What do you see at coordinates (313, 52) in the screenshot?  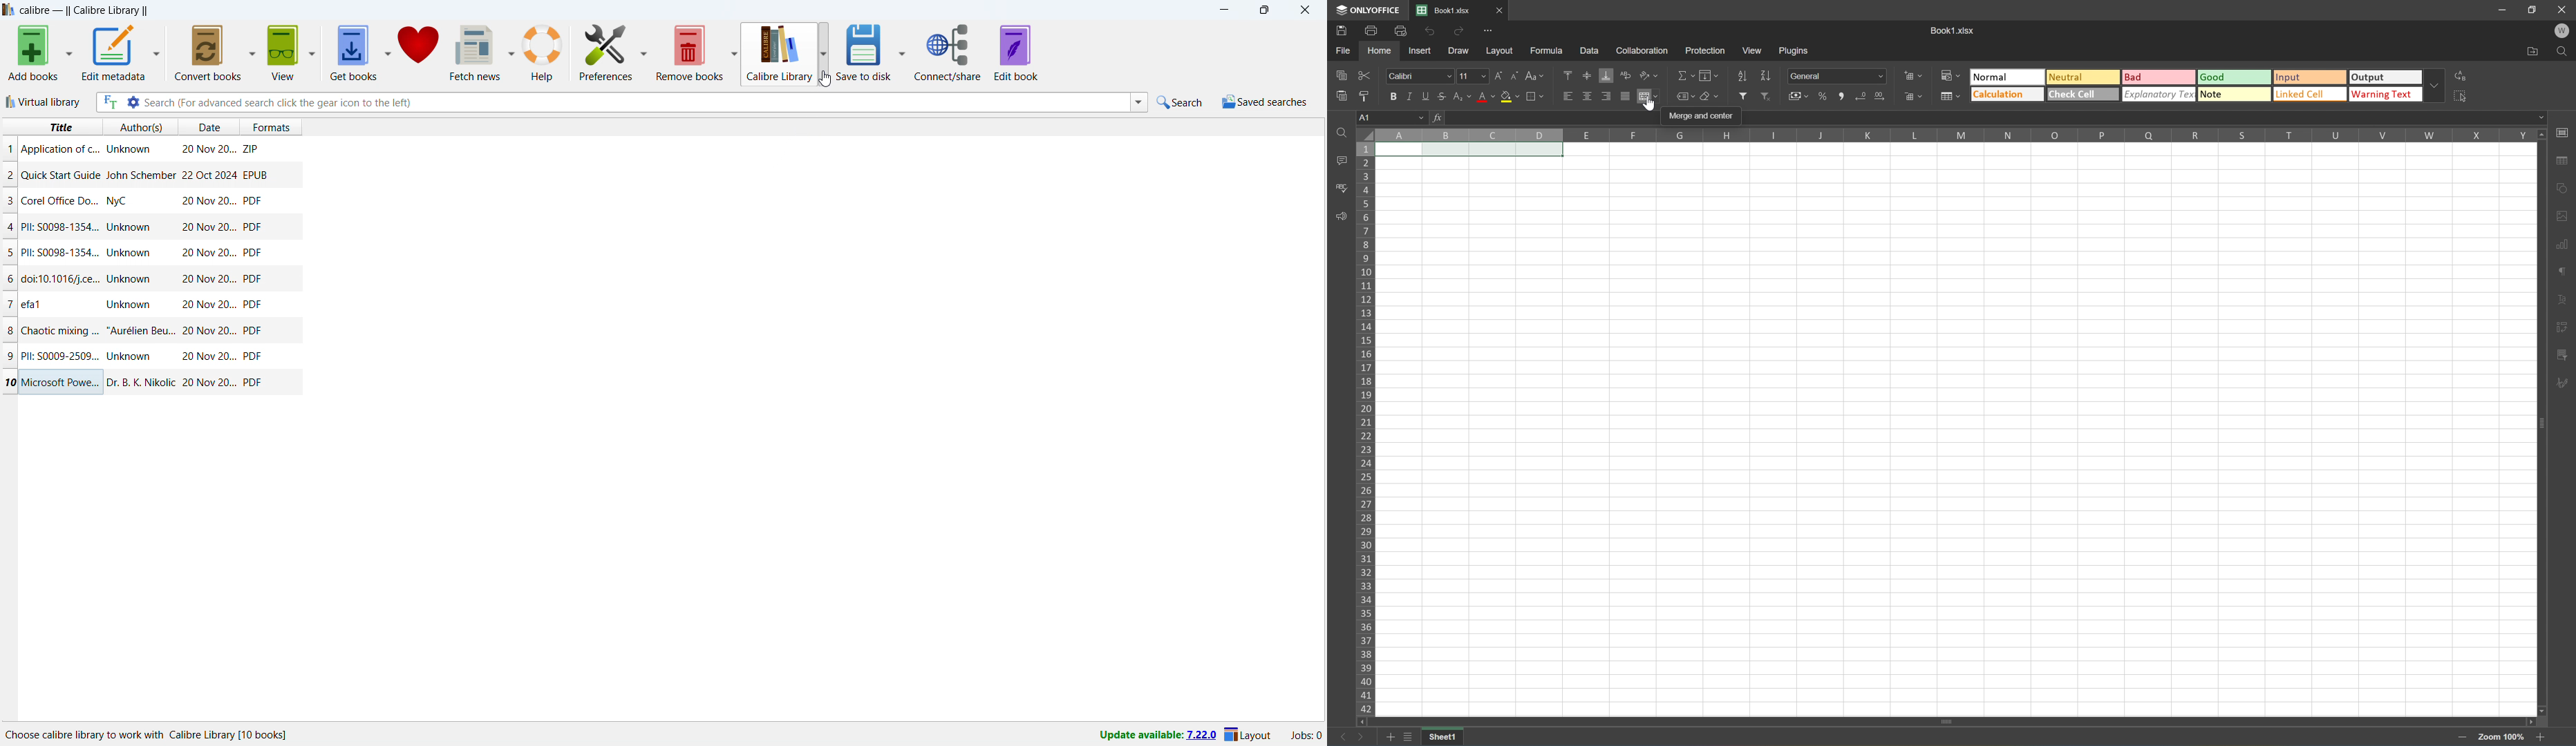 I see `view options` at bounding box center [313, 52].